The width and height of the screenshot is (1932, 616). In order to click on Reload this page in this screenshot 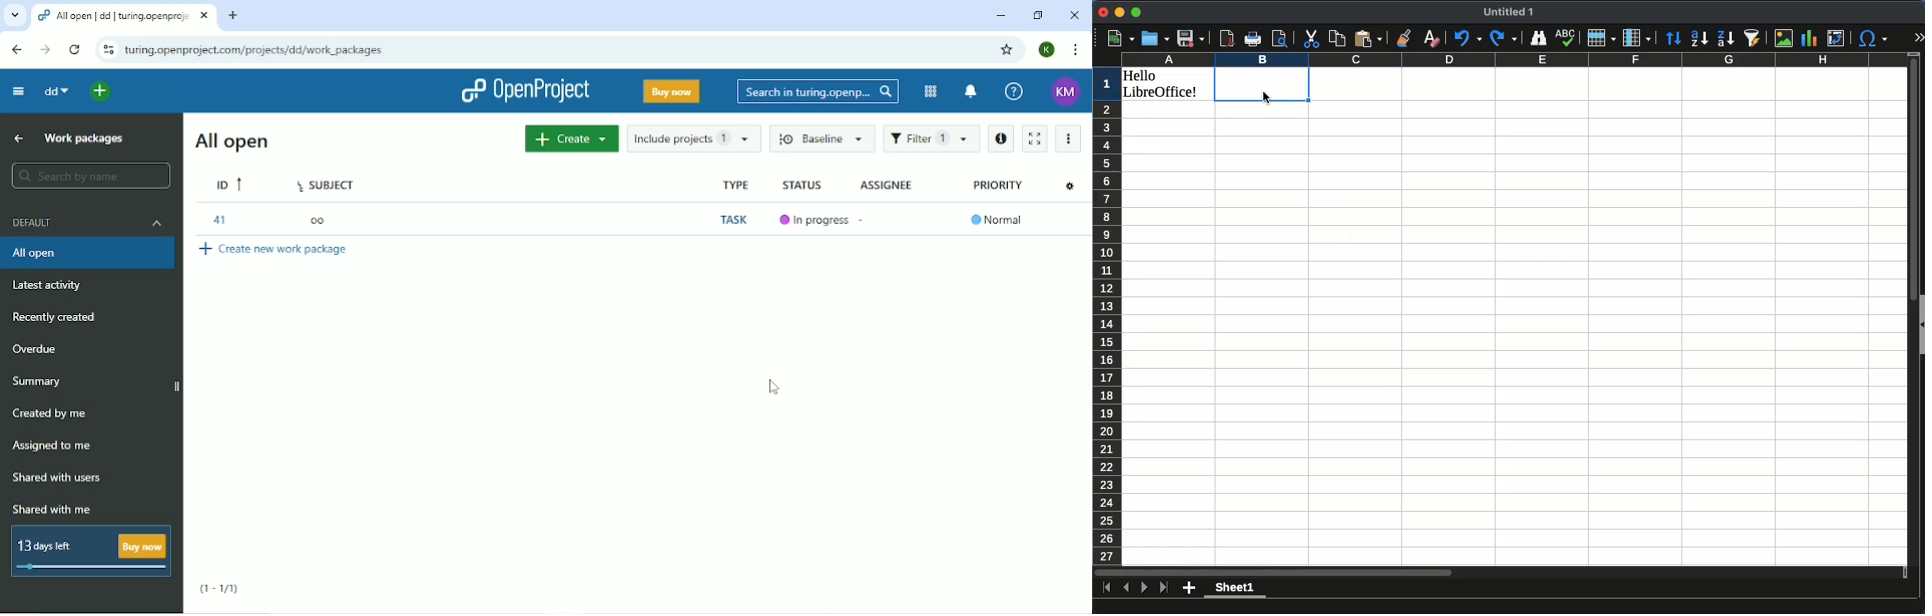, I will do `click(76, 51)`.